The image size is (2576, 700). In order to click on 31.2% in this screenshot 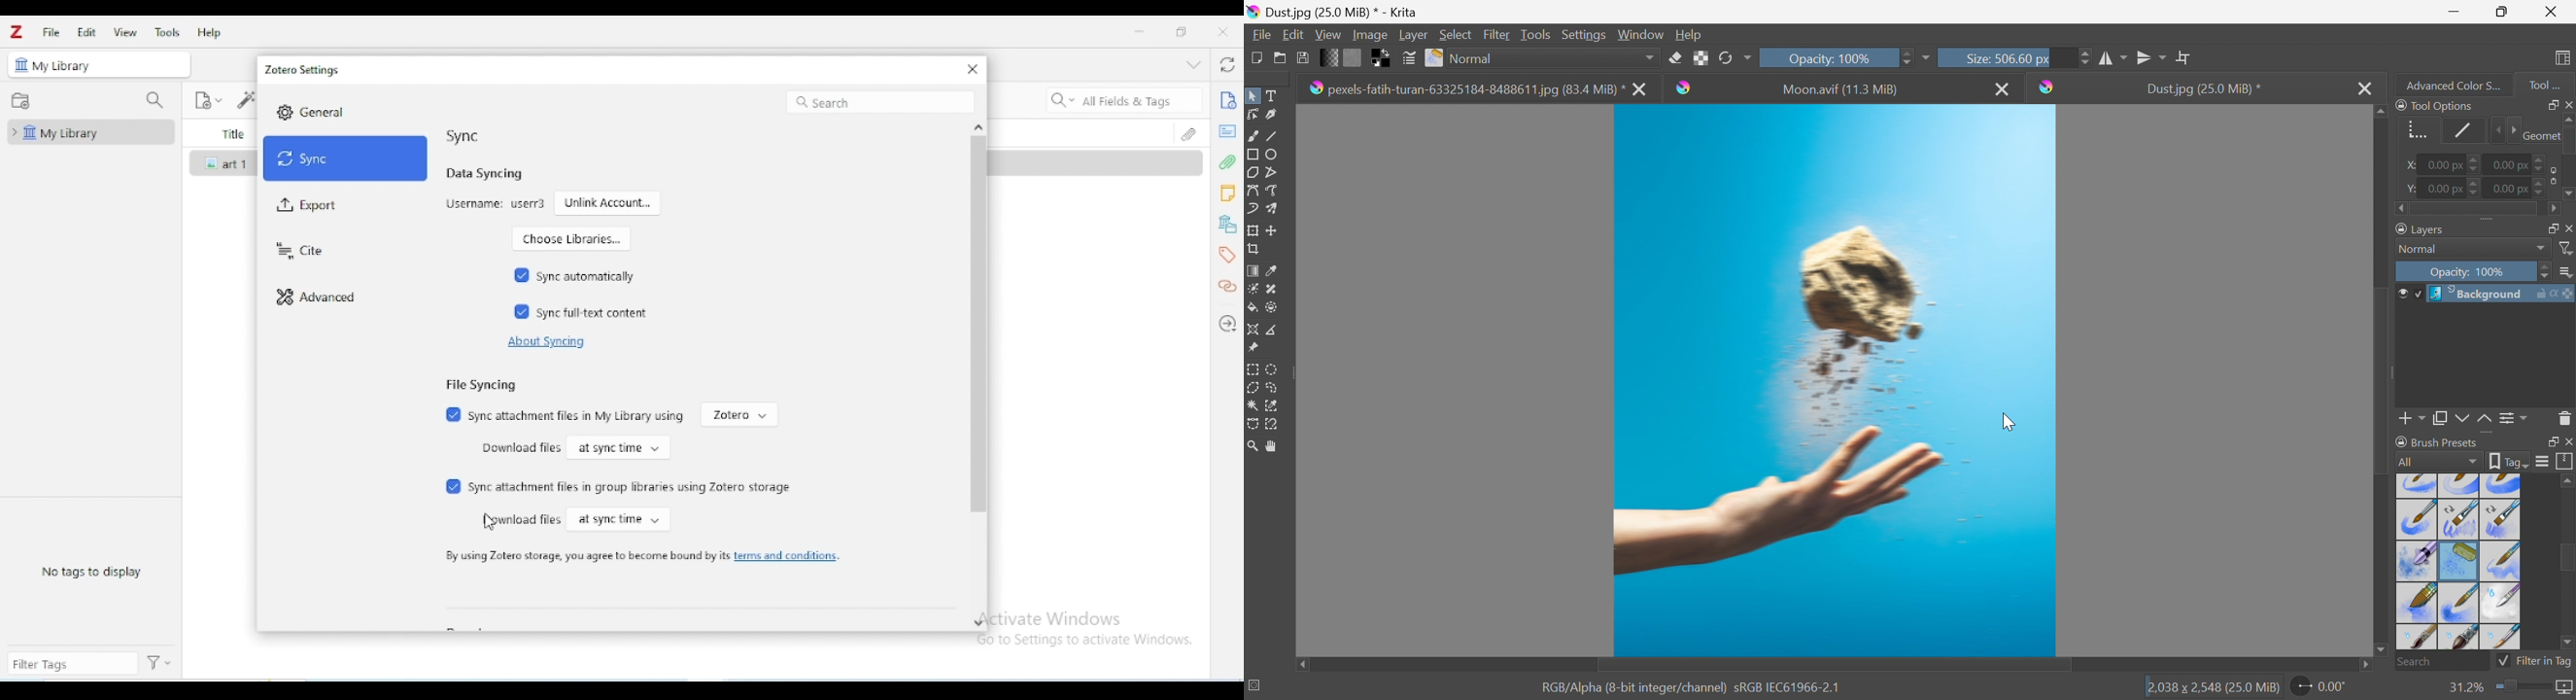, I will do `click(2465, 687)`.